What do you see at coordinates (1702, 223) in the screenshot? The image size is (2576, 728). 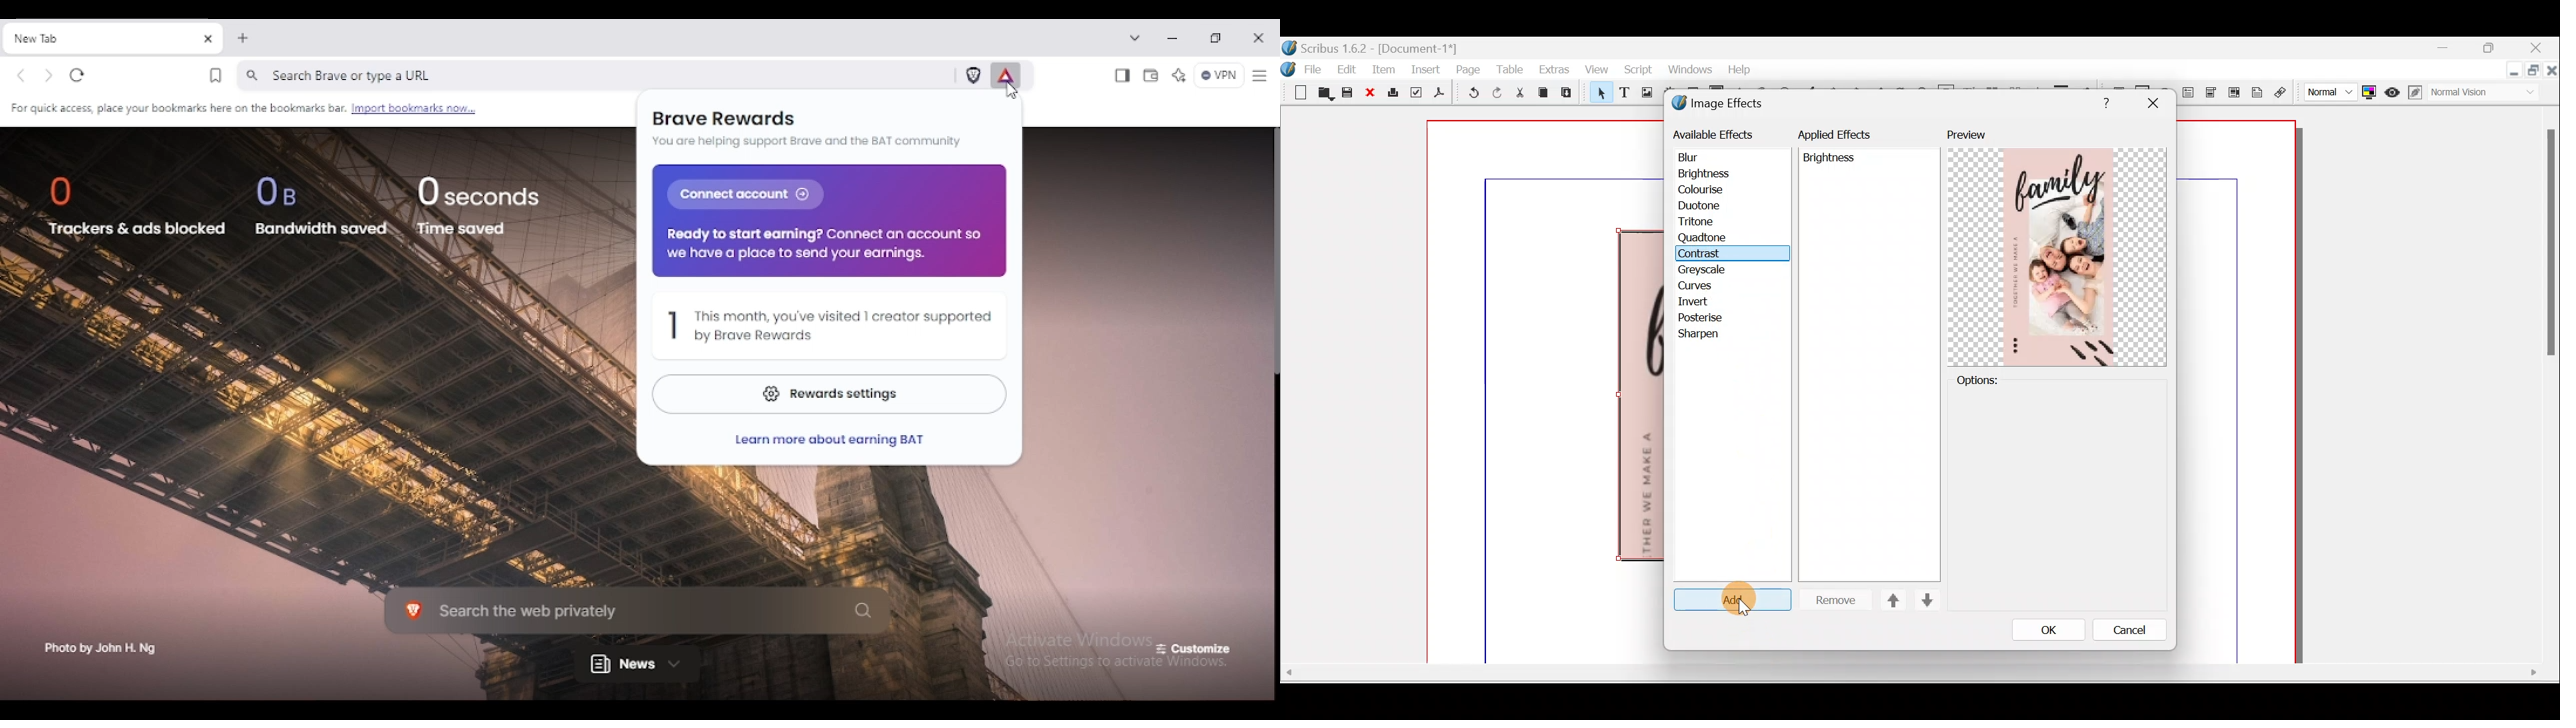 I see `Tritone` at bounding box center [1702, 223].